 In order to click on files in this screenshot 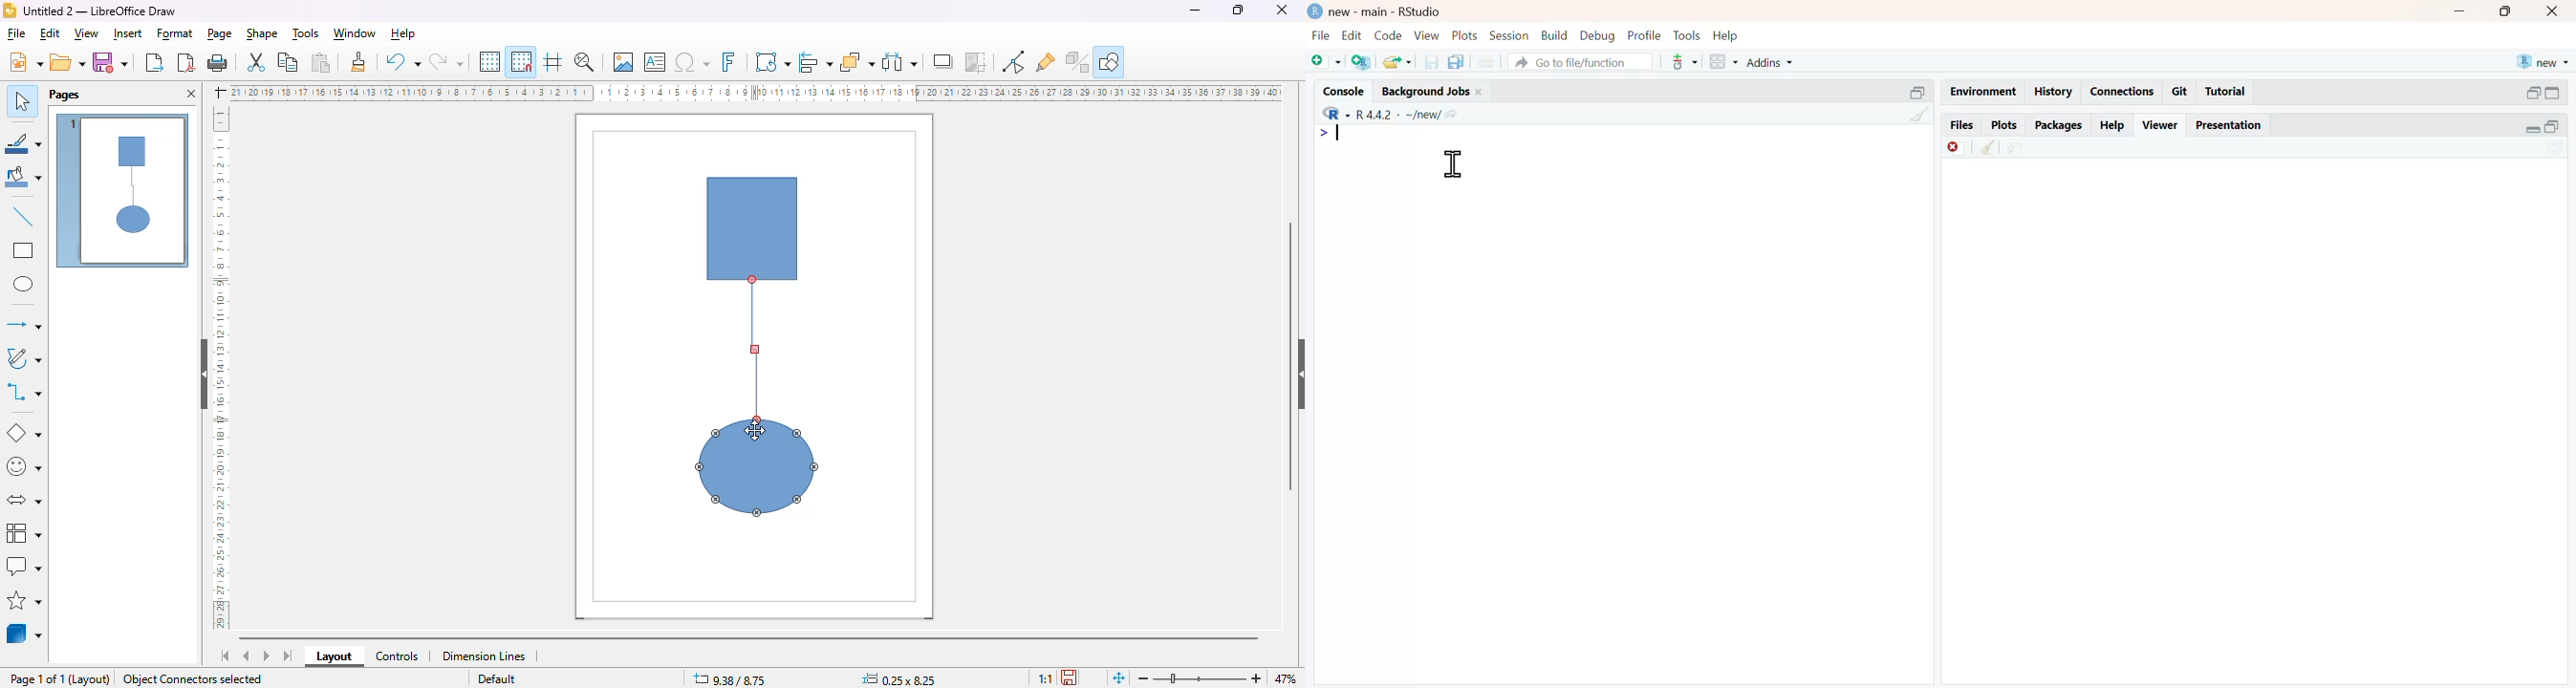, I will do `click(1962, 124)`.